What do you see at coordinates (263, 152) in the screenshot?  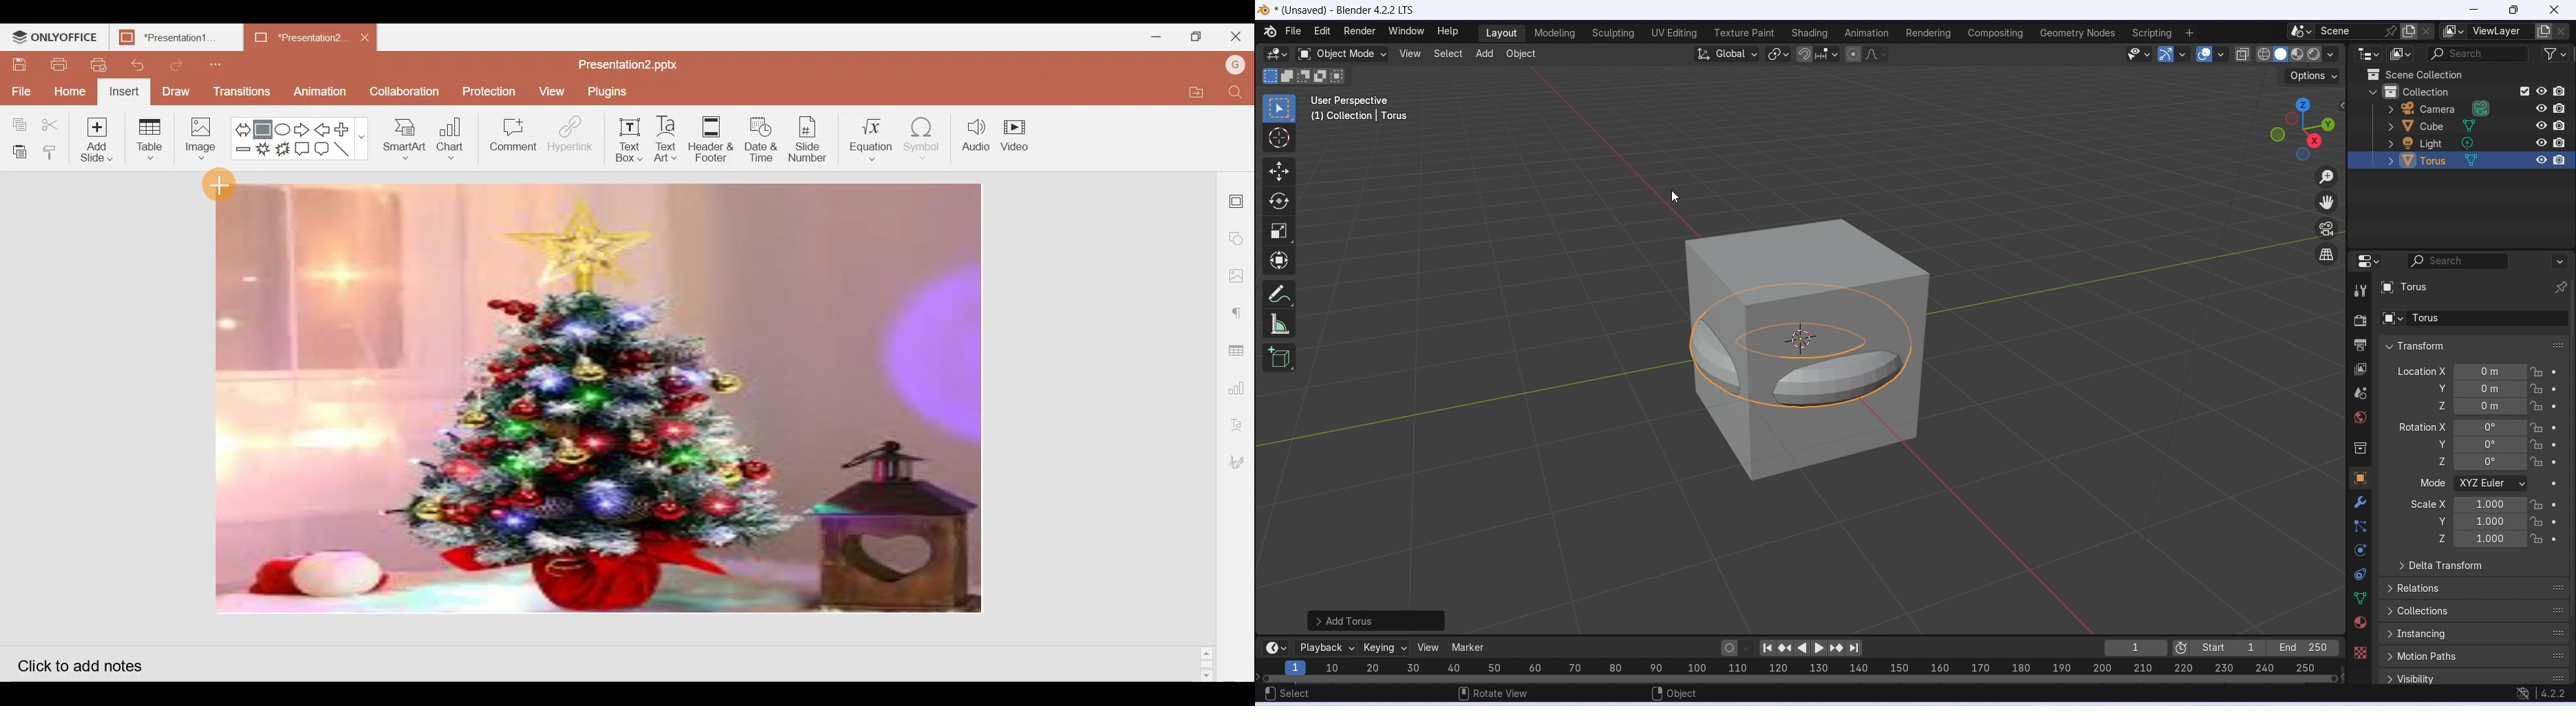 I see `Explosion 1` at bounding box center [263, 152].